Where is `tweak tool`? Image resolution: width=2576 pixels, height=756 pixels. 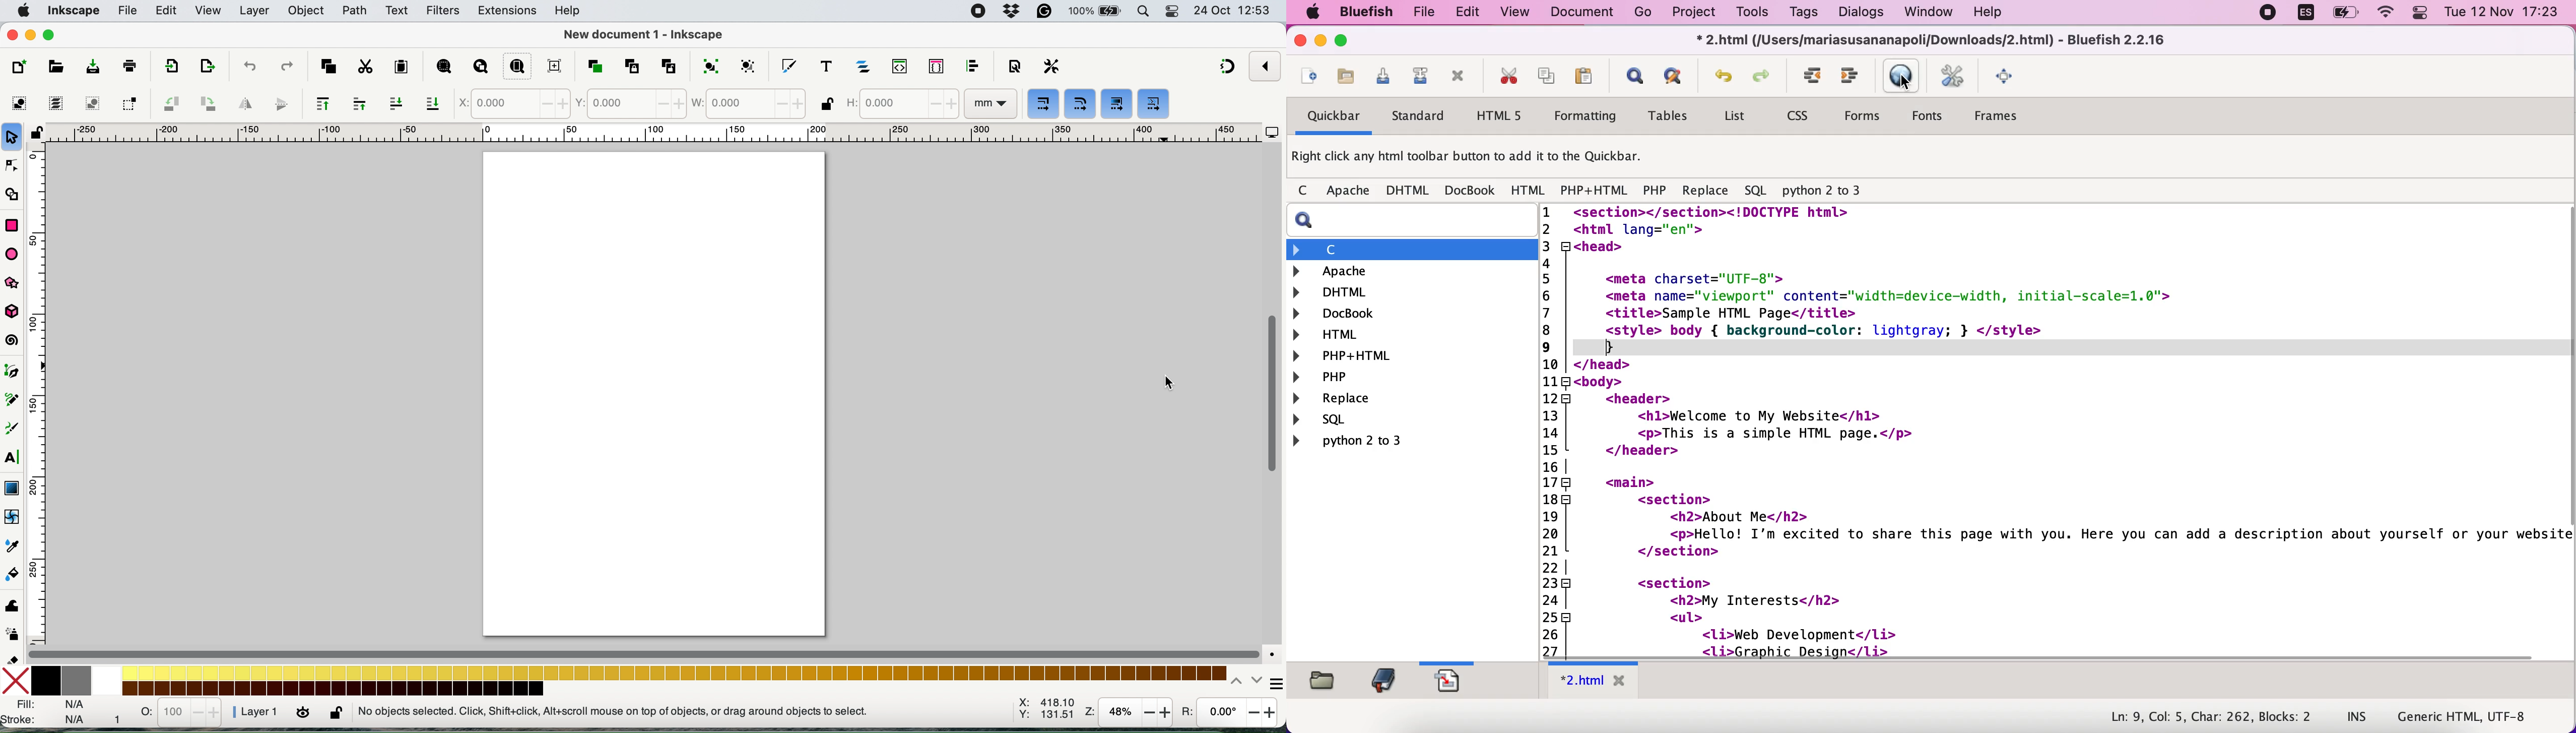
tweak tool is located at coordinates (12, 609).